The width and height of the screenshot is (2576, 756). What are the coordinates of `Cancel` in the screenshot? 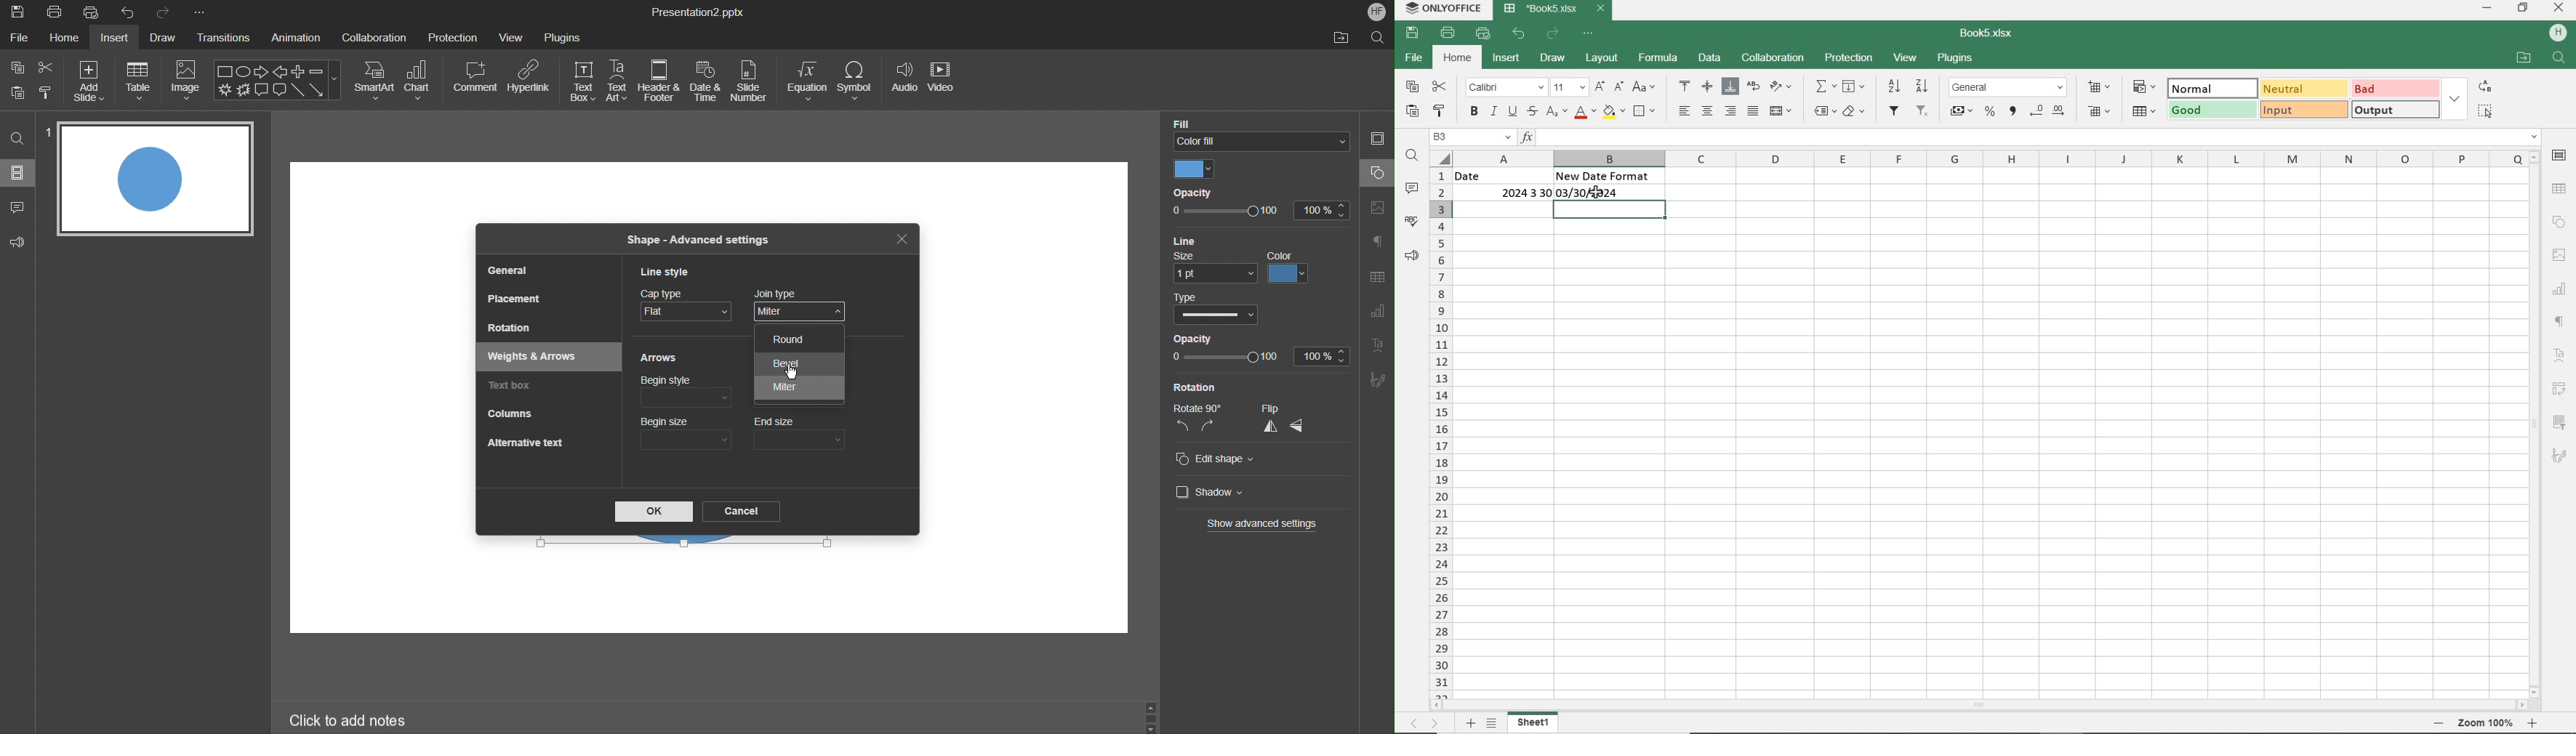 It's located at (741, 512).